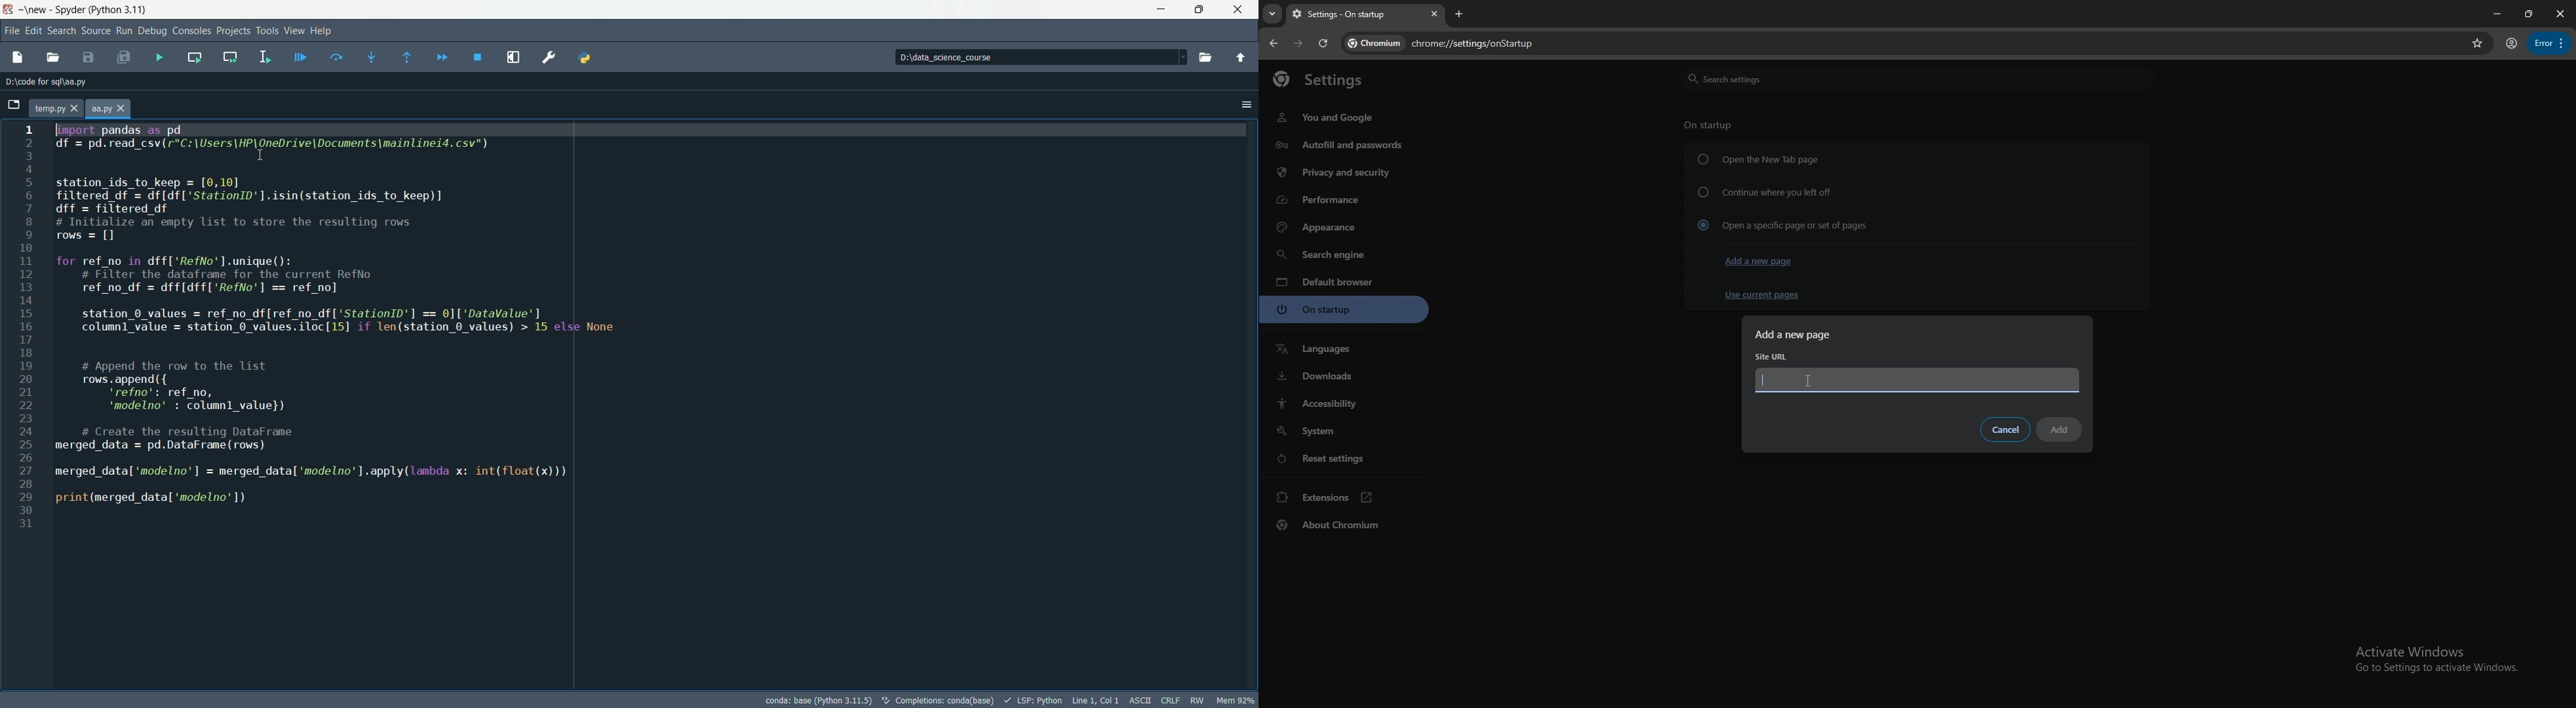 The image size is (2576, 728). I want to click on forward, so click(1298, 44).